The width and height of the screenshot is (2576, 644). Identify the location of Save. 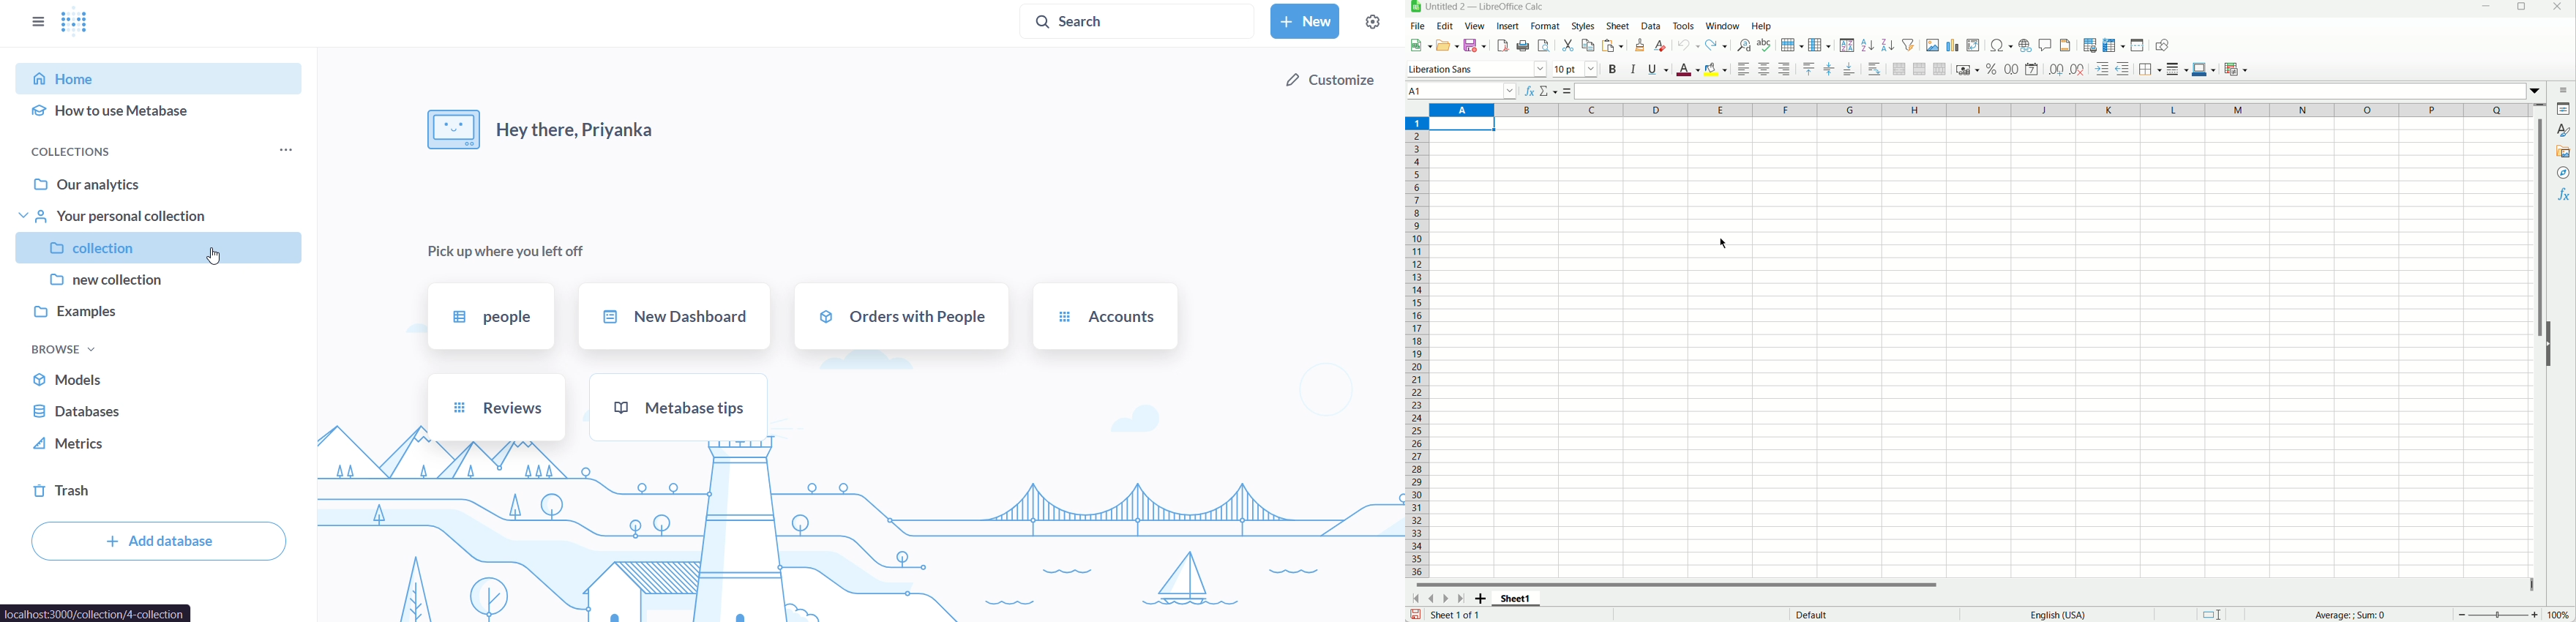
(1415, 615).